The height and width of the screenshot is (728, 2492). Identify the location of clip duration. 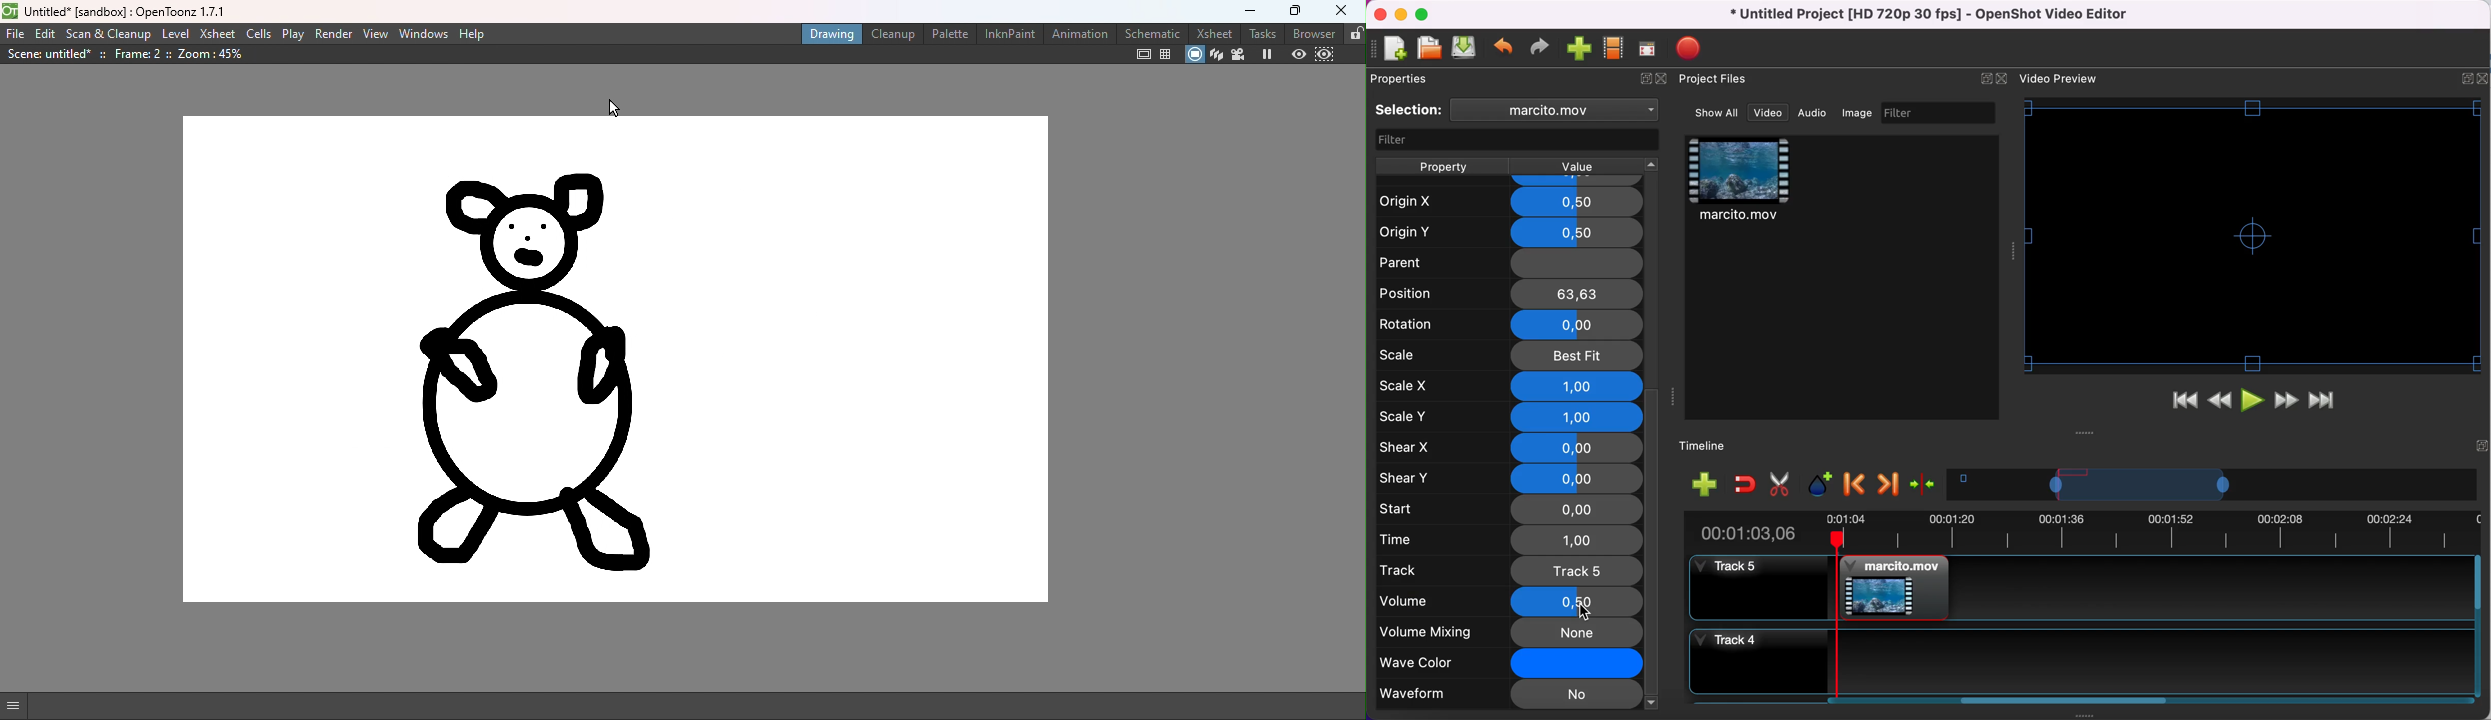
(2080, 534).